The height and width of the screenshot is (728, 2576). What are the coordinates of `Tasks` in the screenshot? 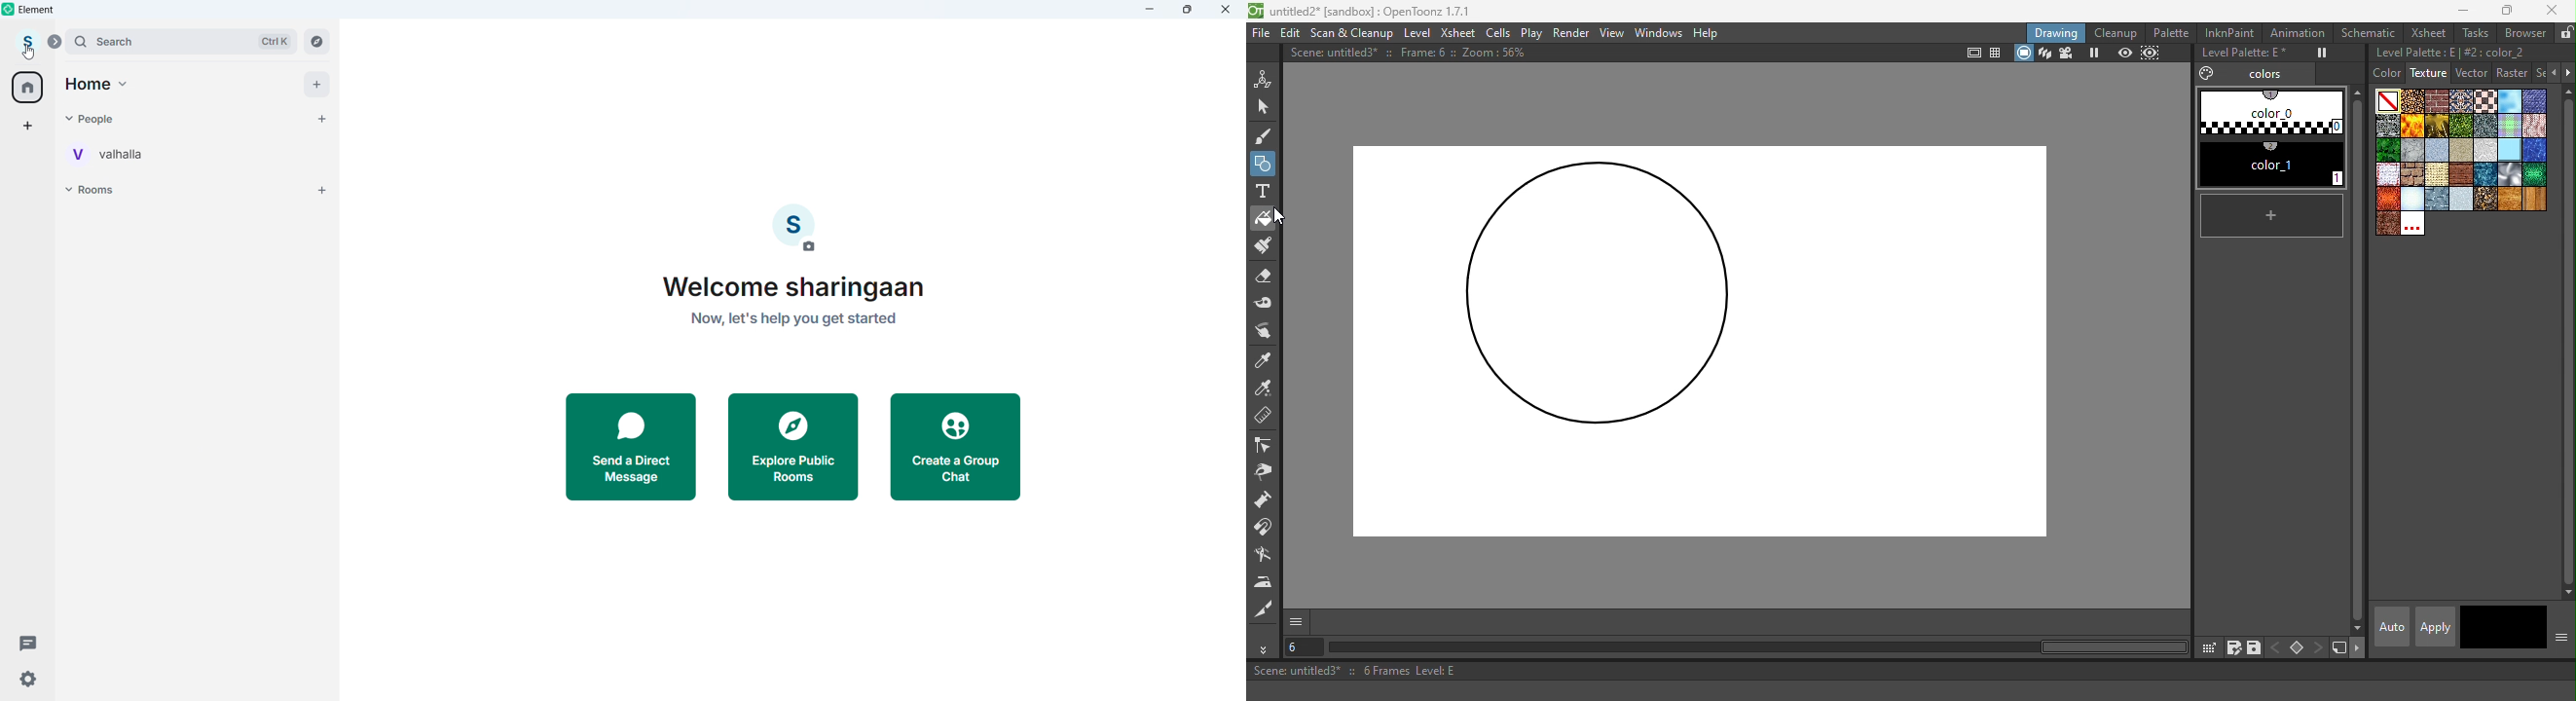 It's located at (2473, 33).